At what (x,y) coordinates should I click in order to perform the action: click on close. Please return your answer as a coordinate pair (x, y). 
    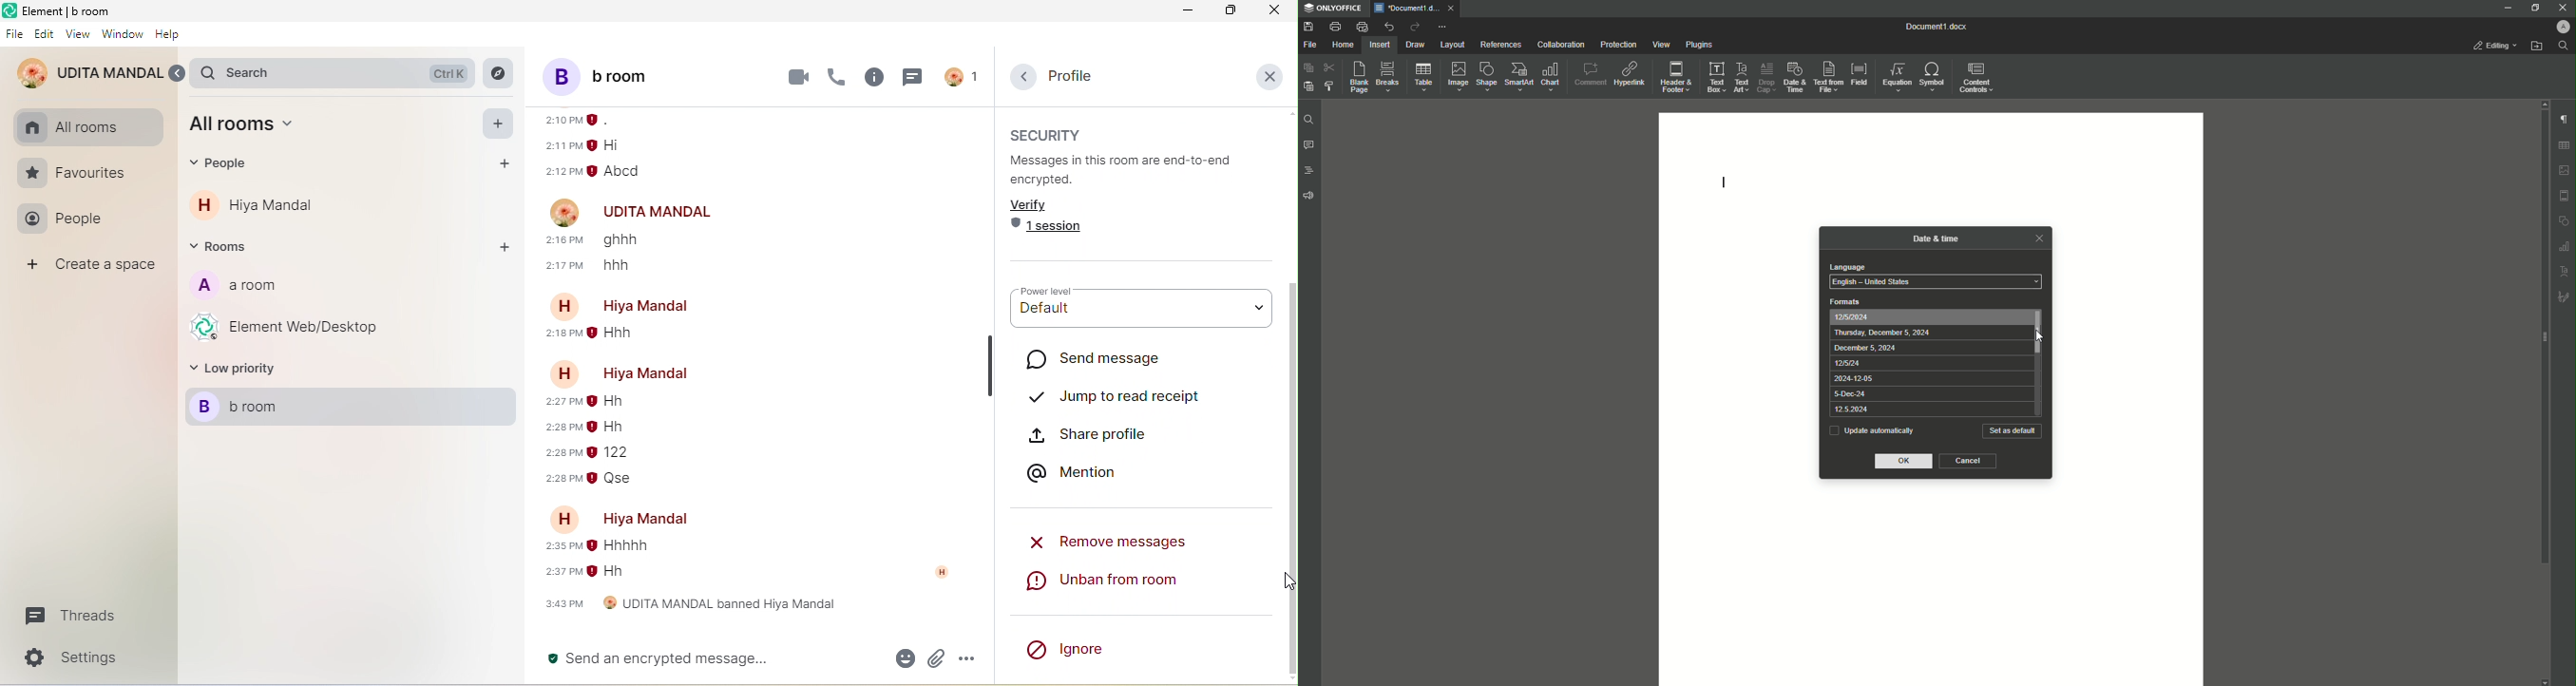
    Looking at the image, I should click on (1451, 7).